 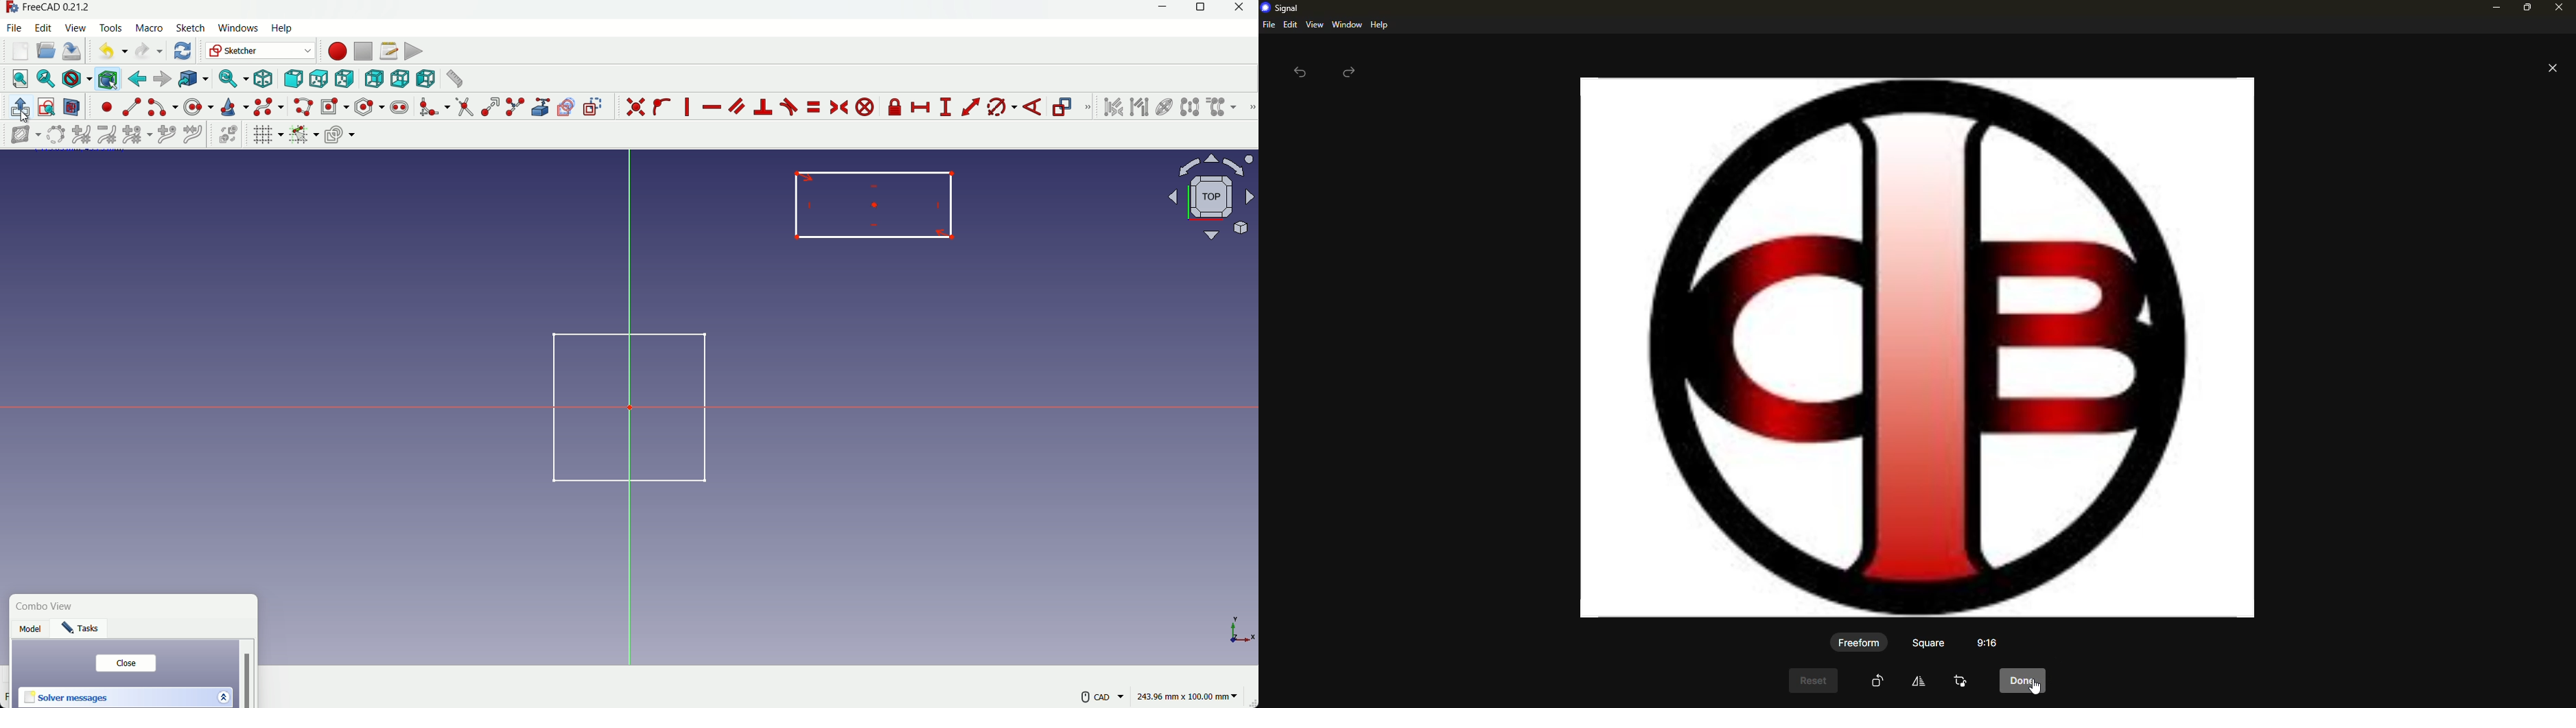 I want to click on save file, so click(x=72, y=52).